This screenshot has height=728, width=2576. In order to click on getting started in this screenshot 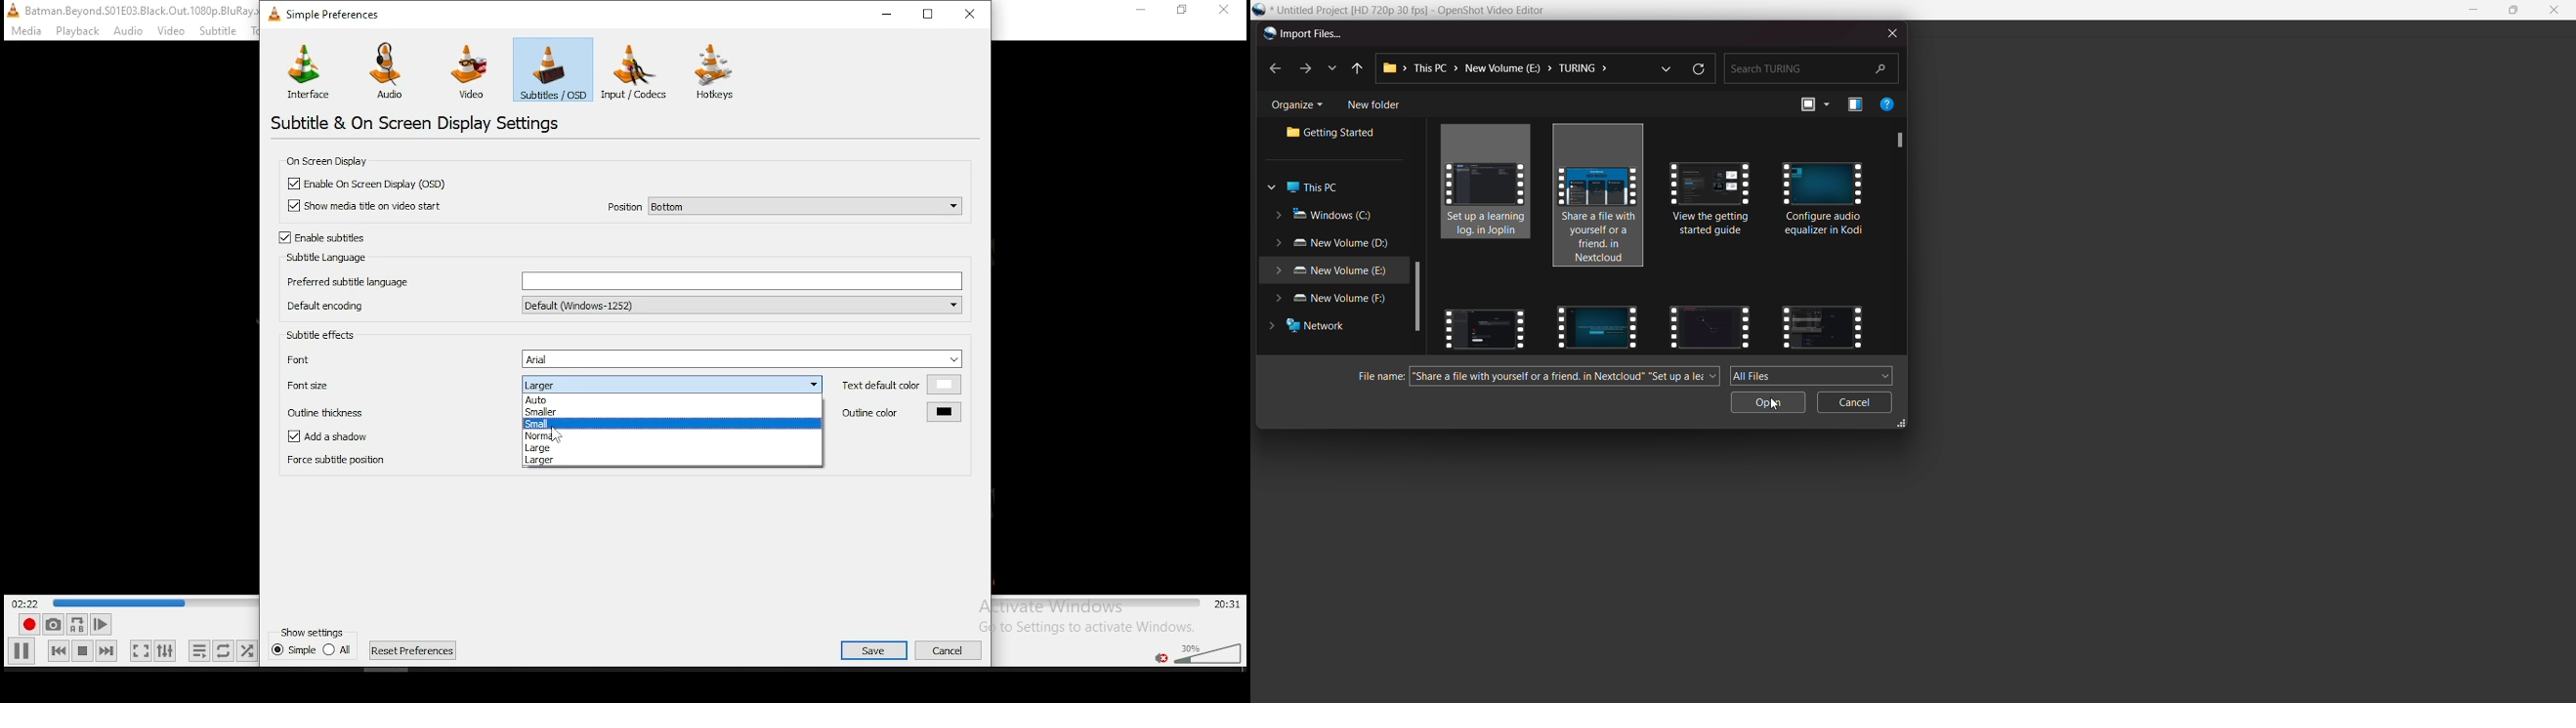, I will do `click(1335, 134)`.